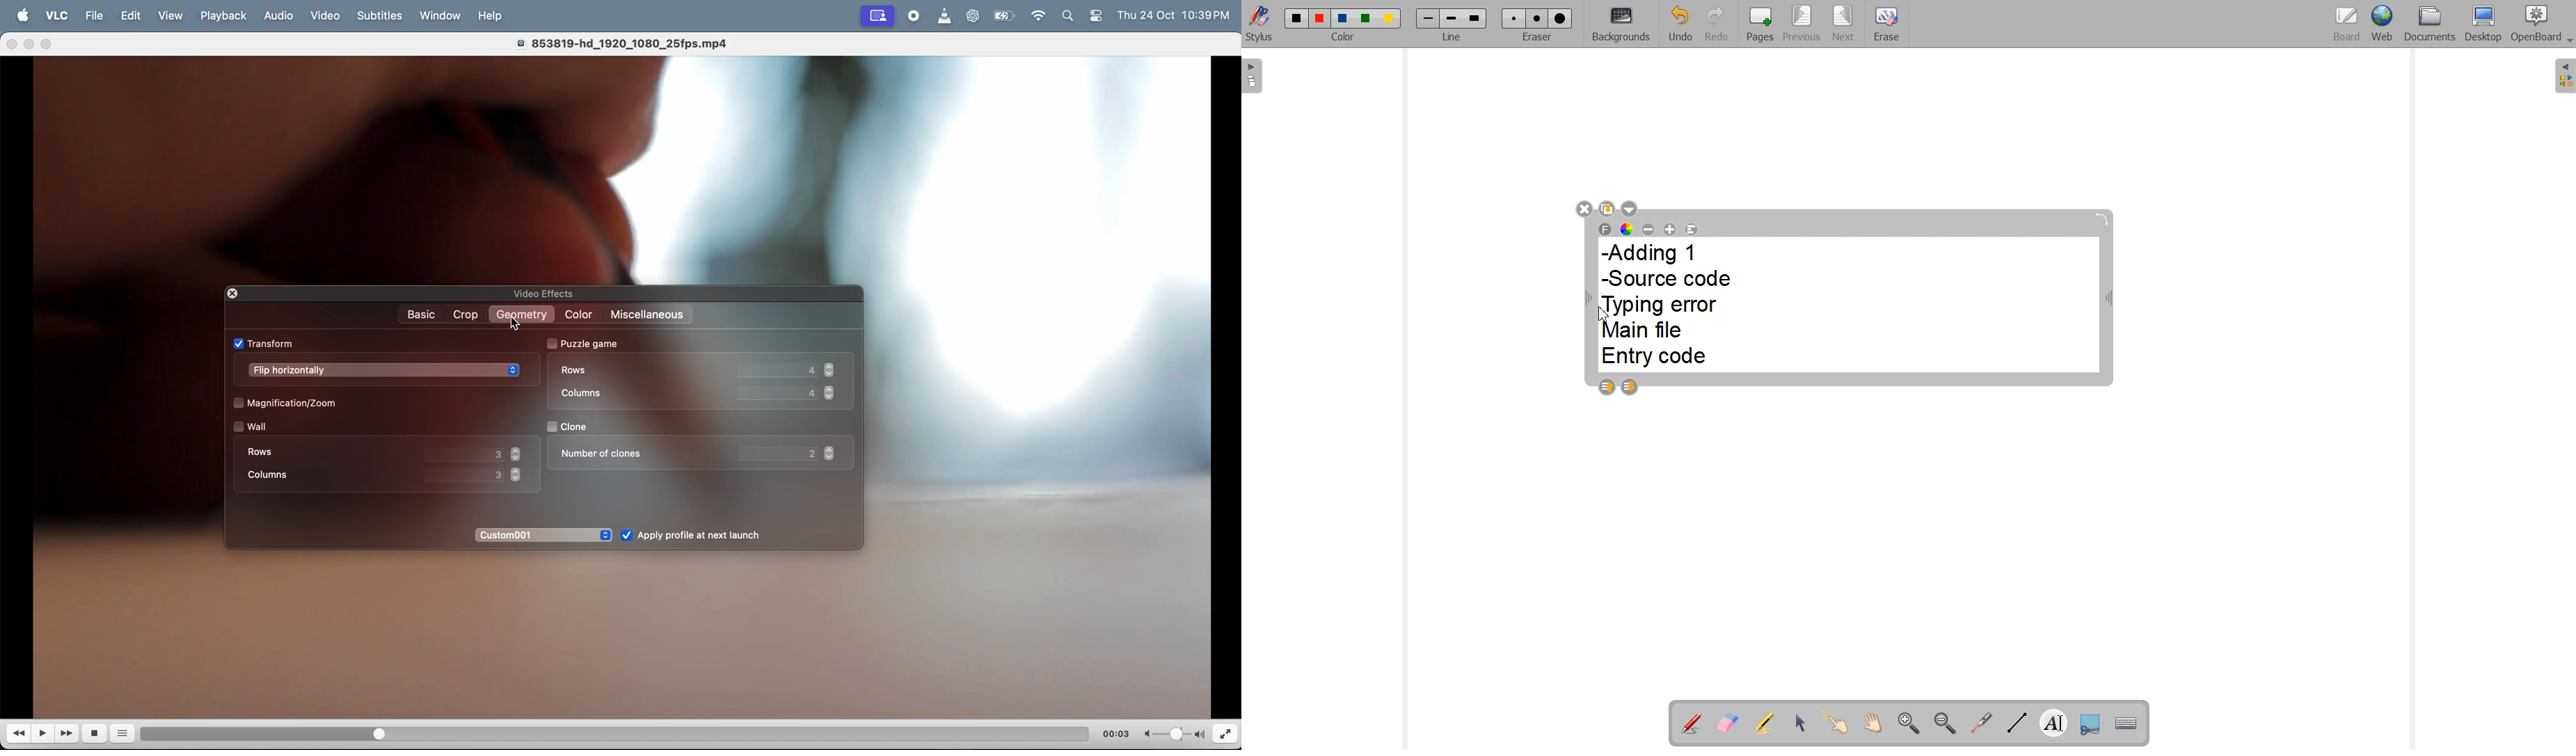  What do you see at coordinates (1342, 19) in the screenshot?
I see `Color 3` at bounding box center [1342, 19].